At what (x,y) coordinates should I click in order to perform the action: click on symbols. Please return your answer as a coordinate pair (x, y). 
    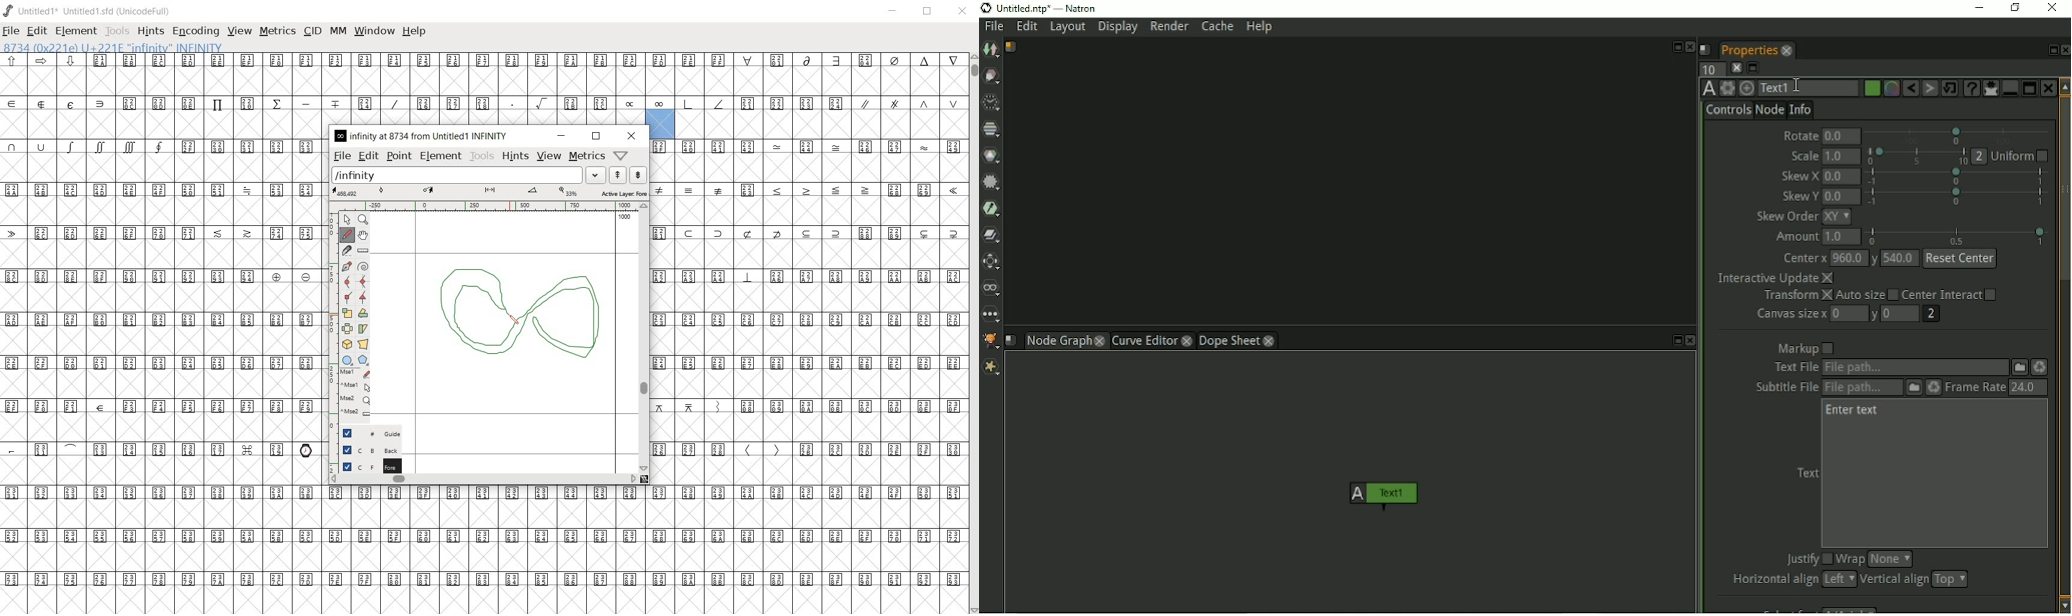
    Looking at the image, I should click on (762, 450).